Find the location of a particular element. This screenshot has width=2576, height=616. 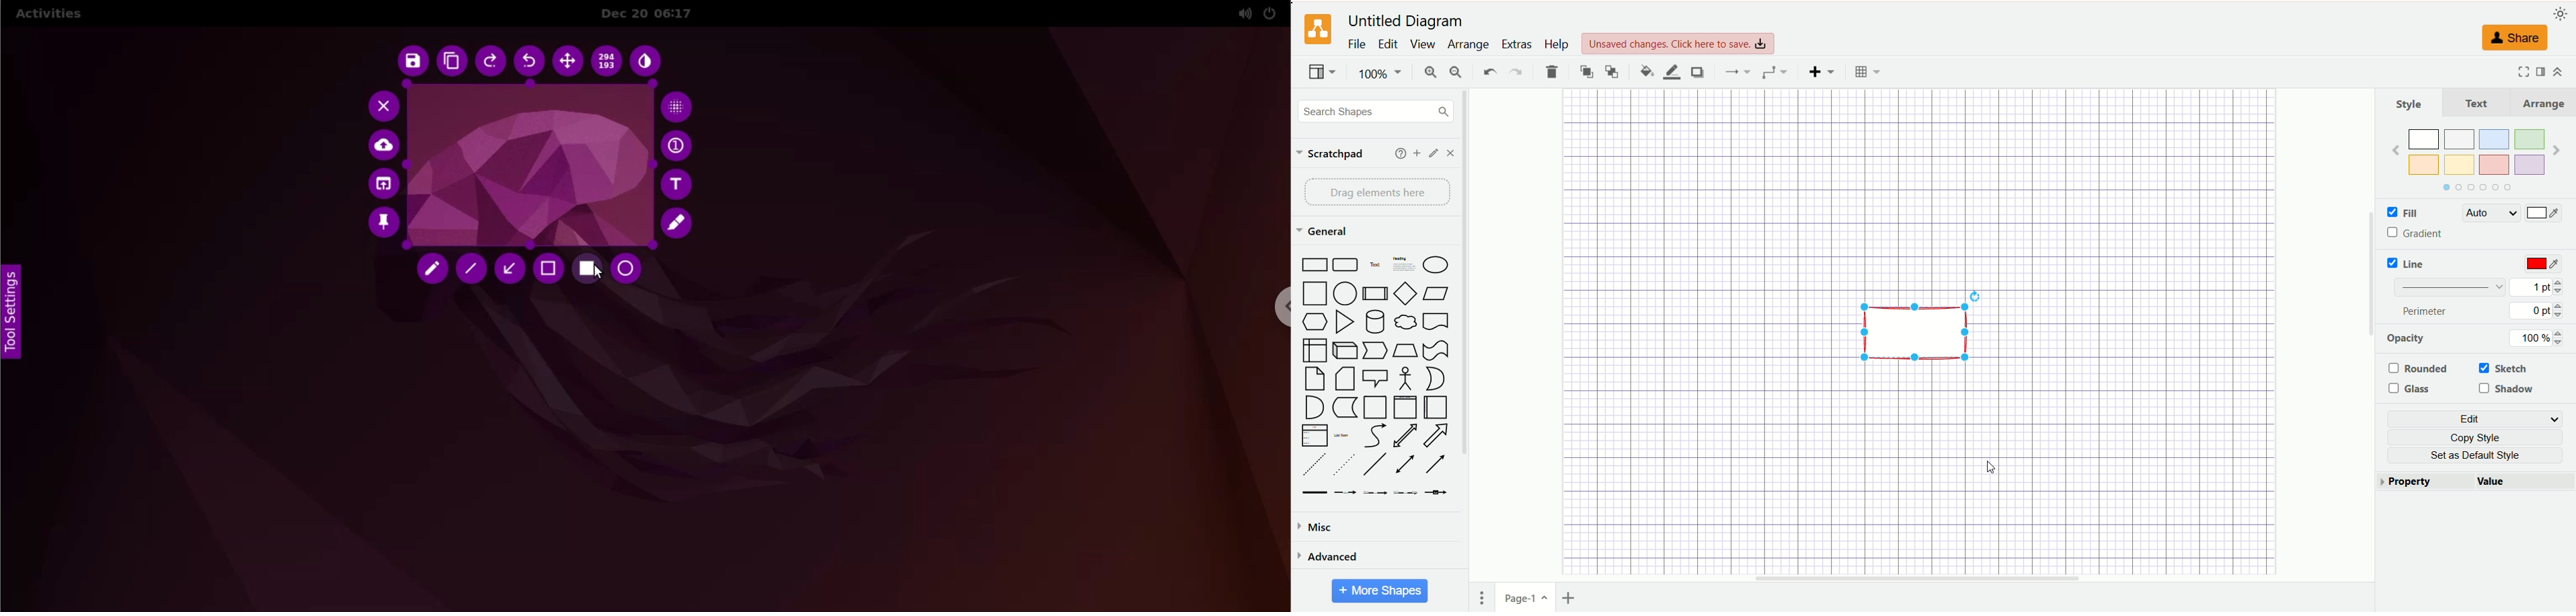

delete is located at coordinates (1550, 70).